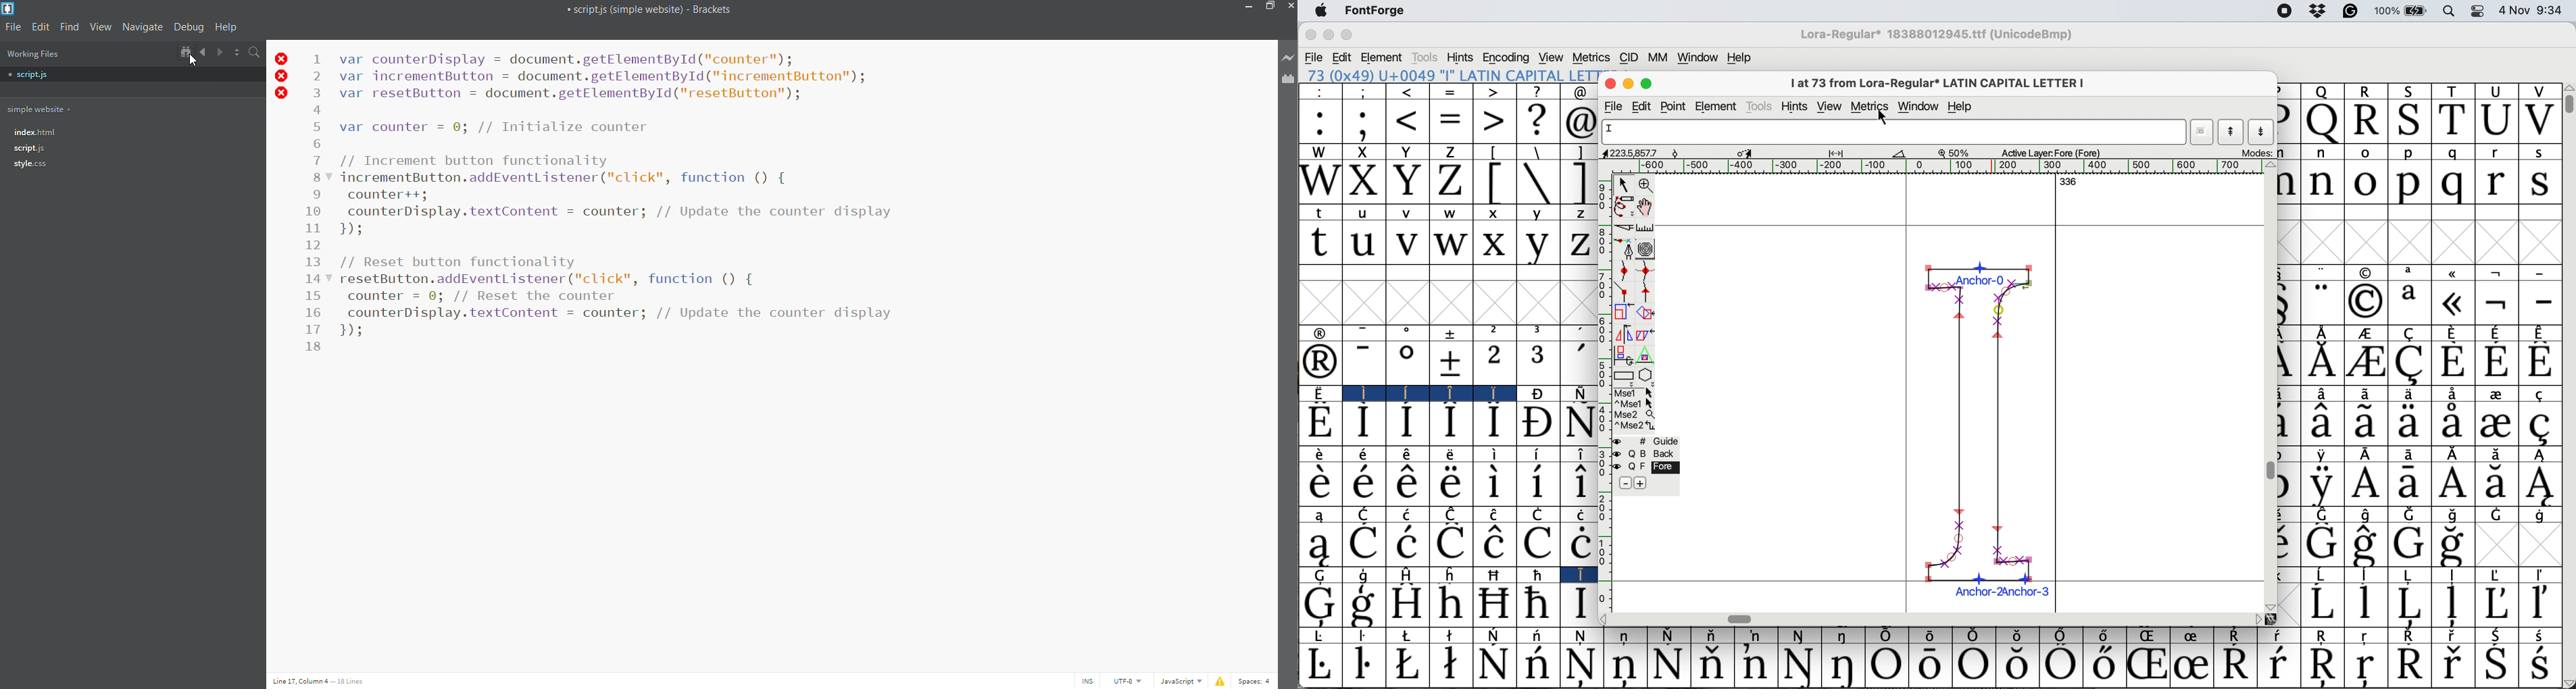 The width and height of the screenshot is (2576, 700). What do you see at coordinates (1407, 603) in the screenshot?
I see `Symbol` at bounding box center [1407, 603].